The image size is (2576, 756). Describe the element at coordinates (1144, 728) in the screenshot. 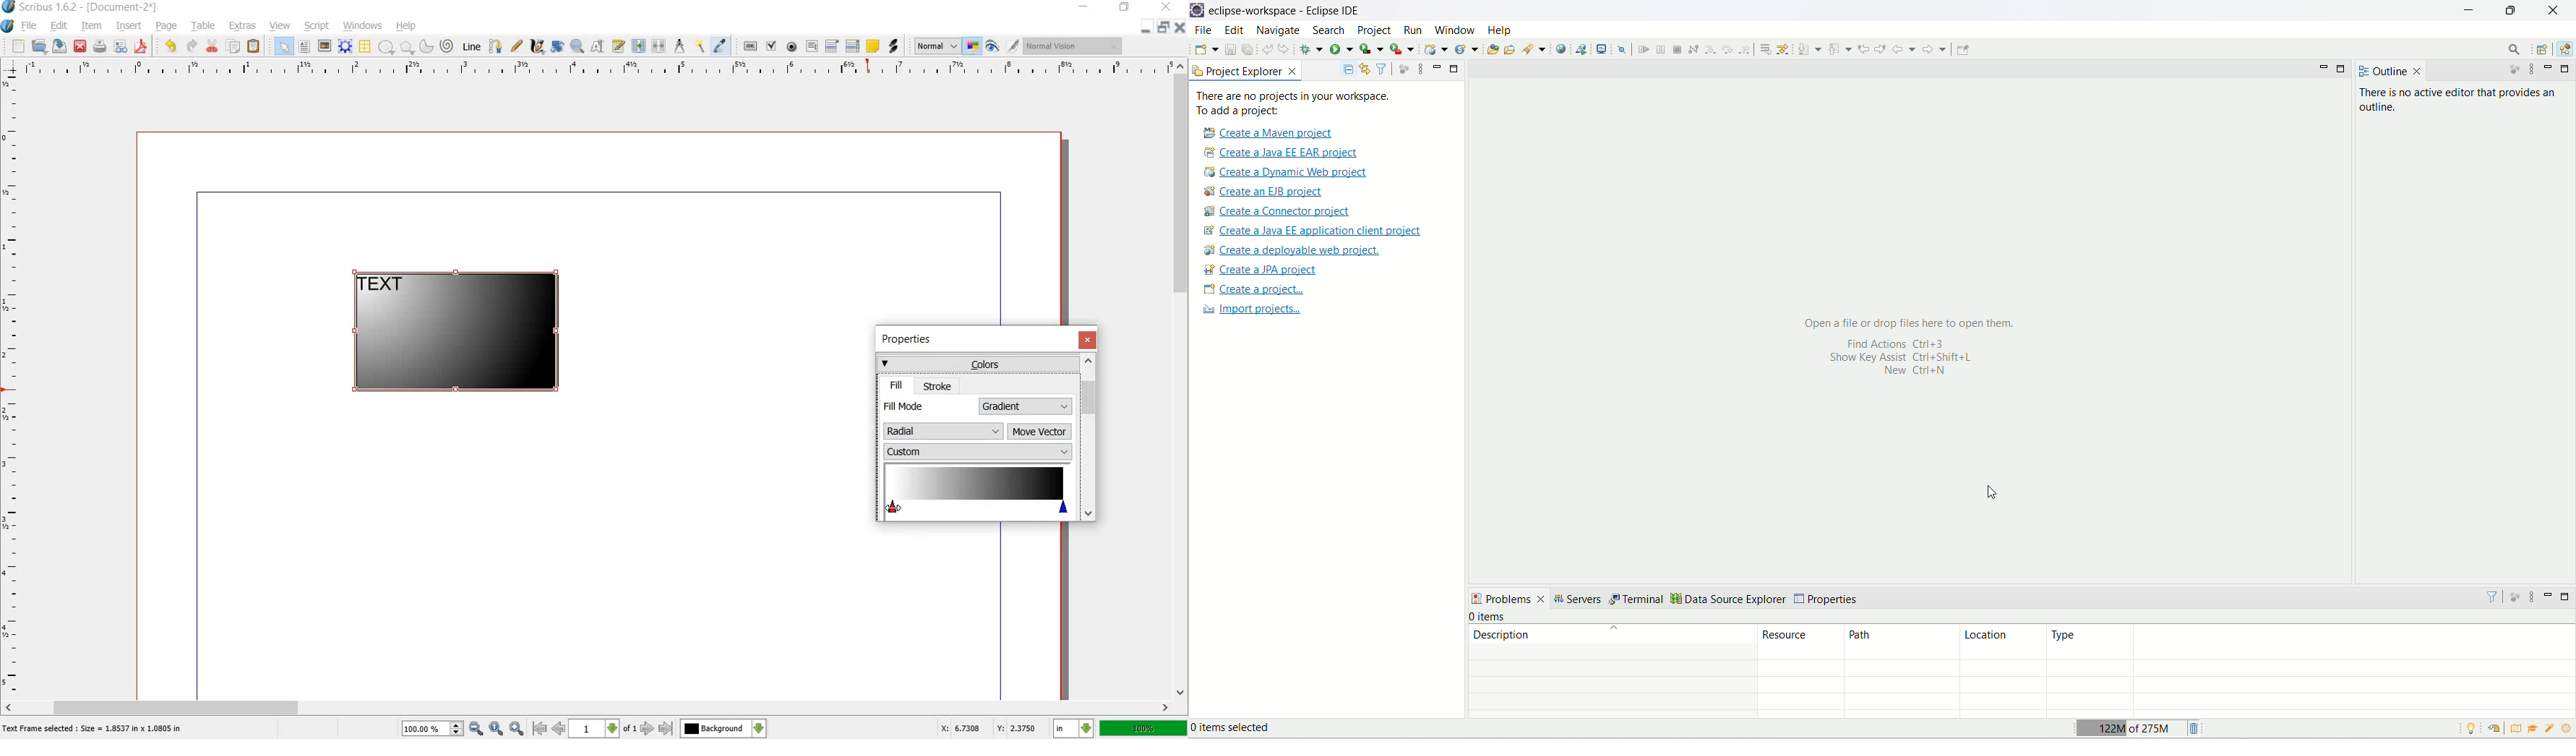

I see `100%` at that location.